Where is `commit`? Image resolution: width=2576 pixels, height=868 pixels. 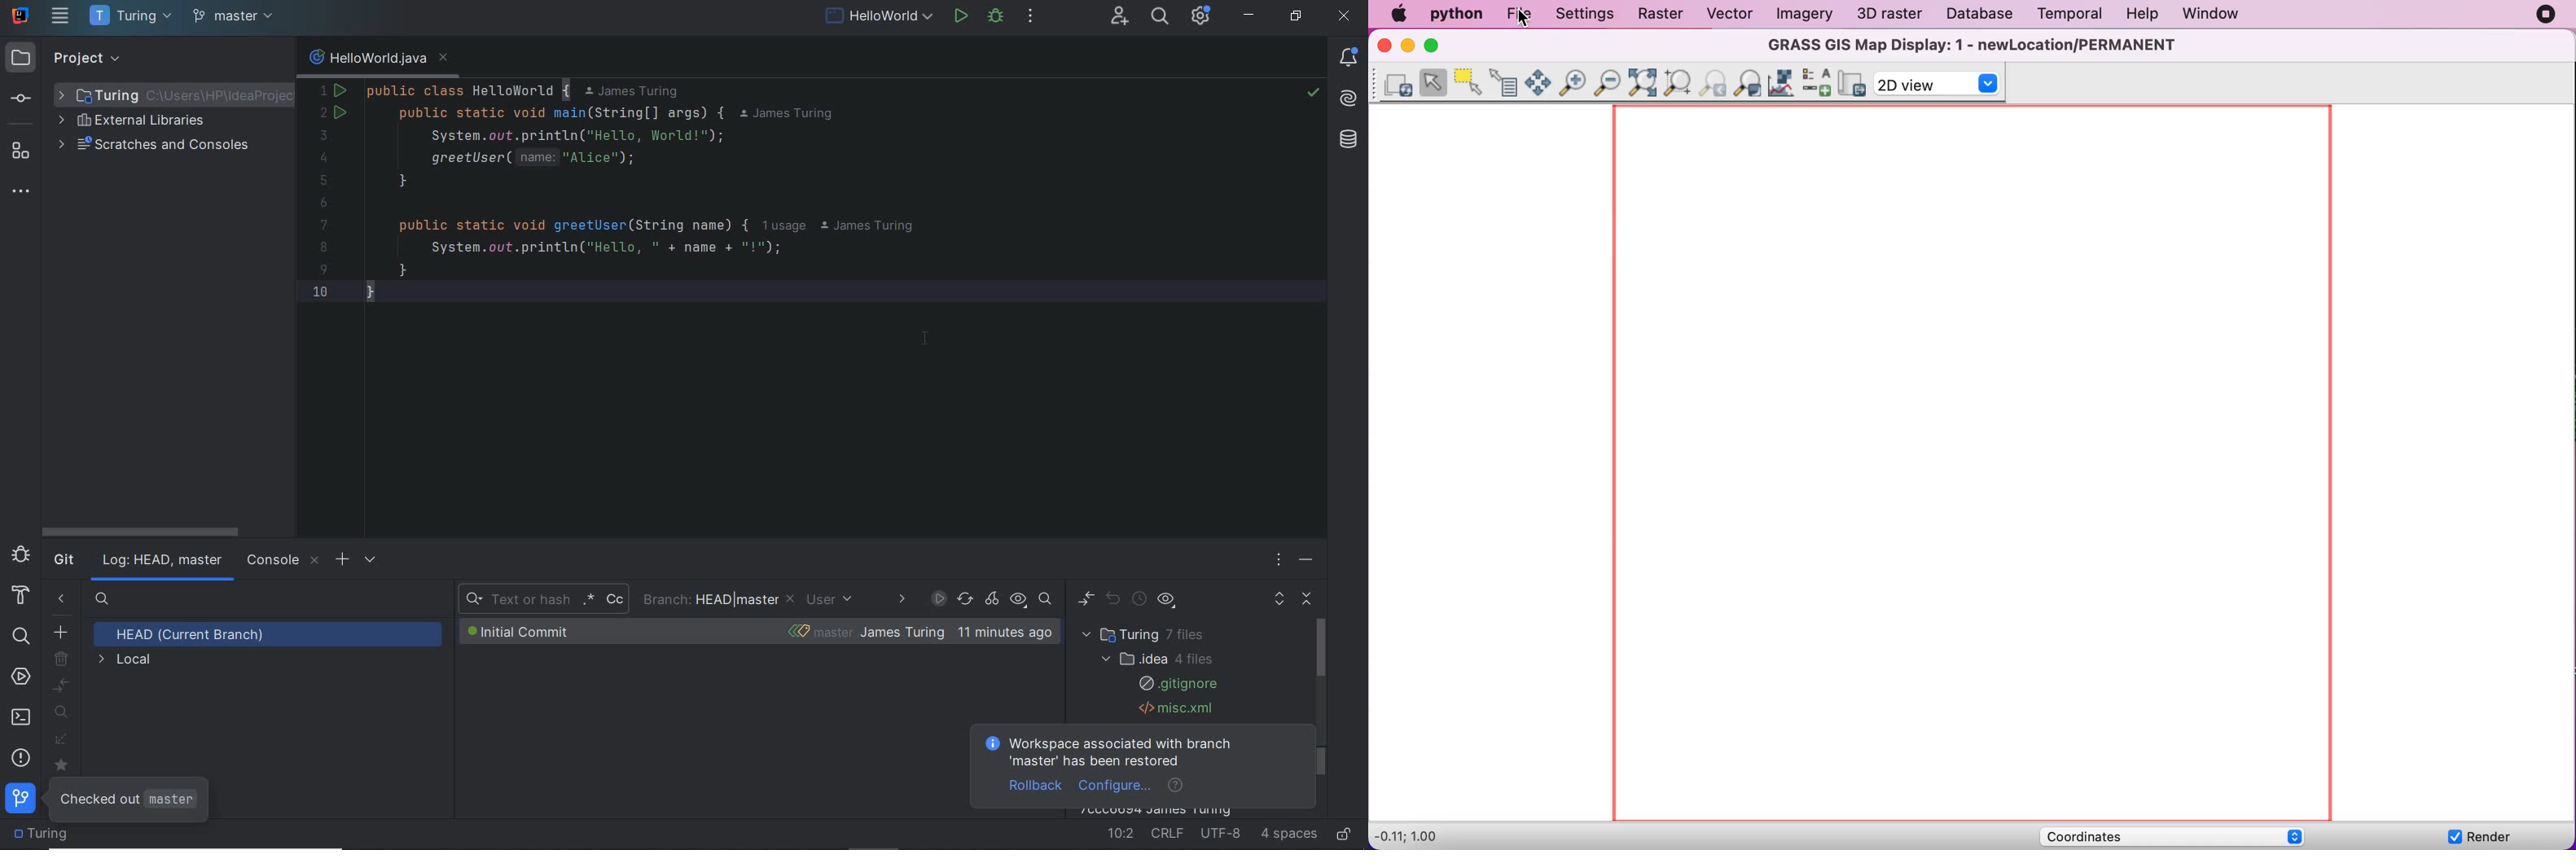
commit is located at coordinates (24, 99).